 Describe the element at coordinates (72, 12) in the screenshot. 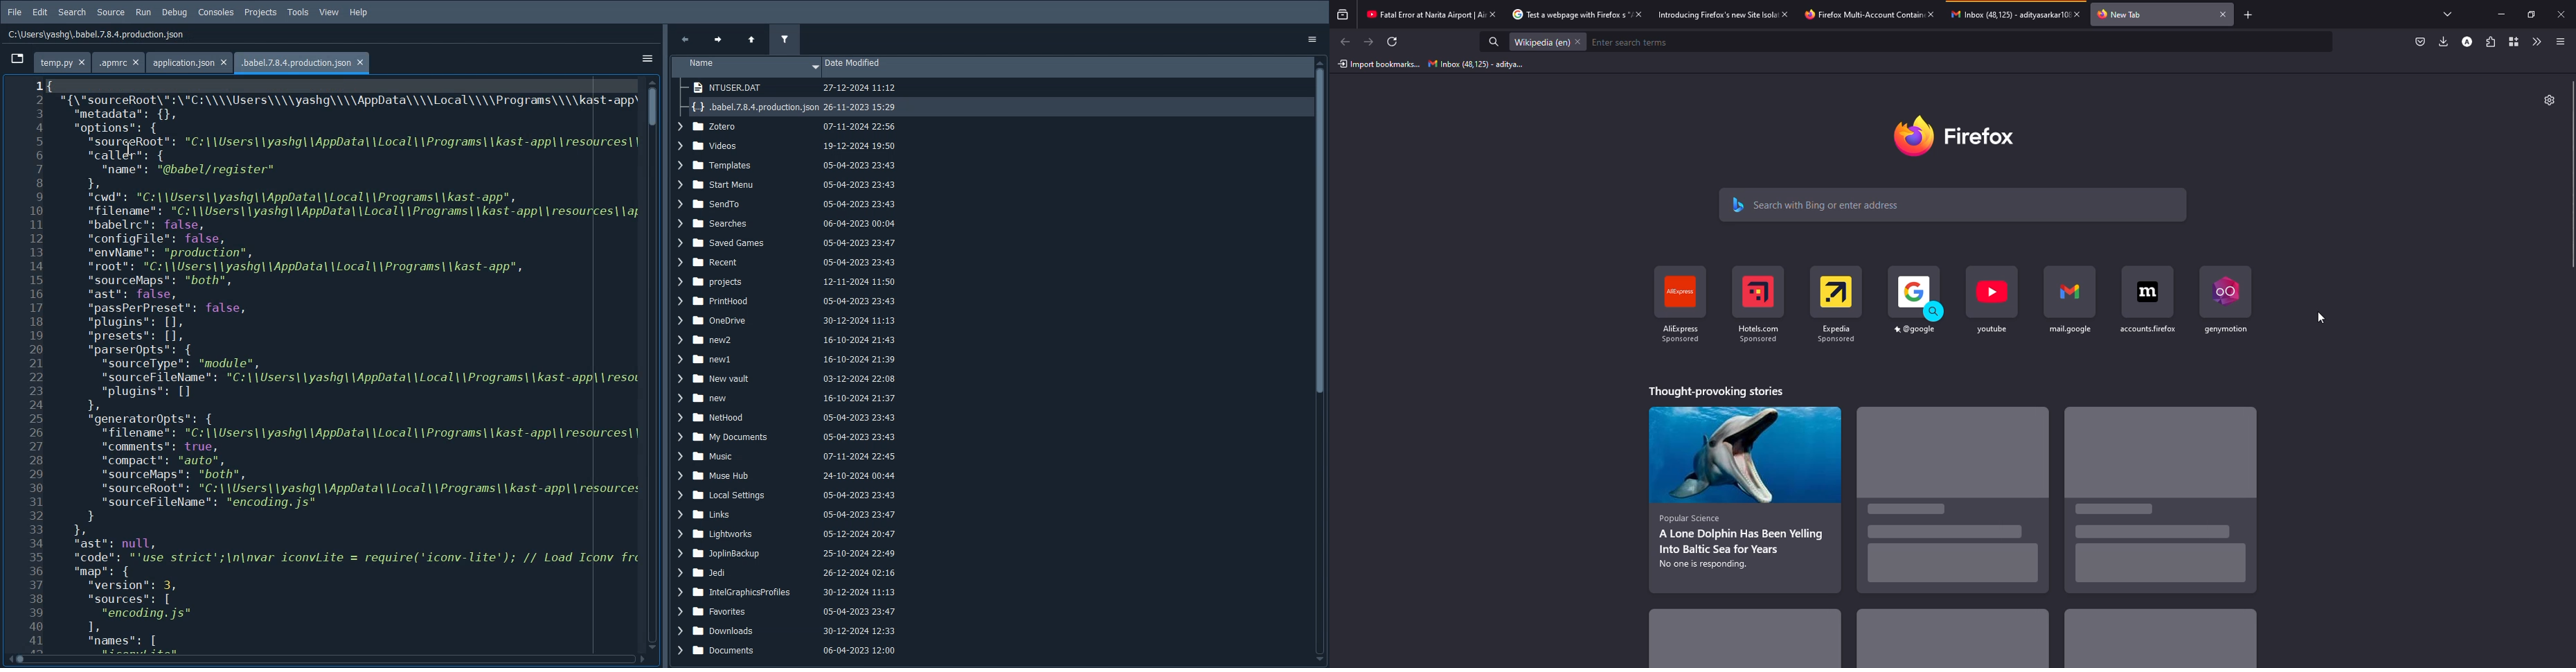

I see `Search` at that location.